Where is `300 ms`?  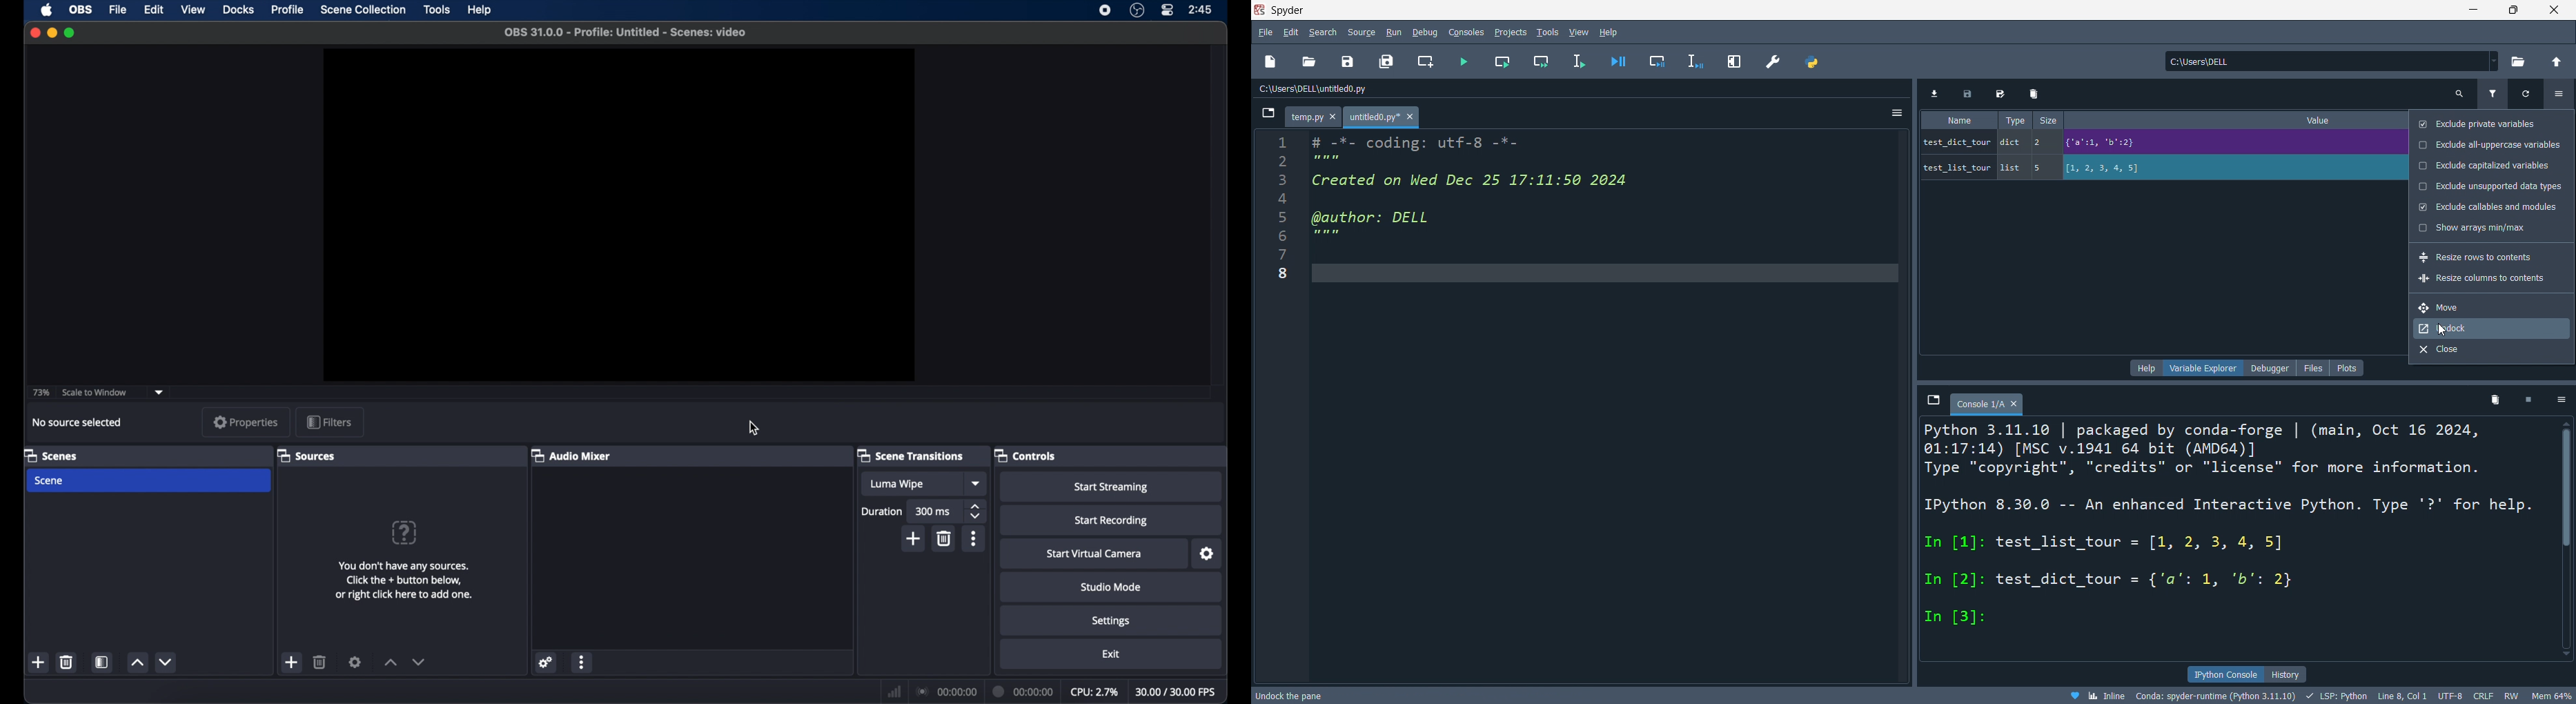 300 ms is located at coordinates (935, 512).